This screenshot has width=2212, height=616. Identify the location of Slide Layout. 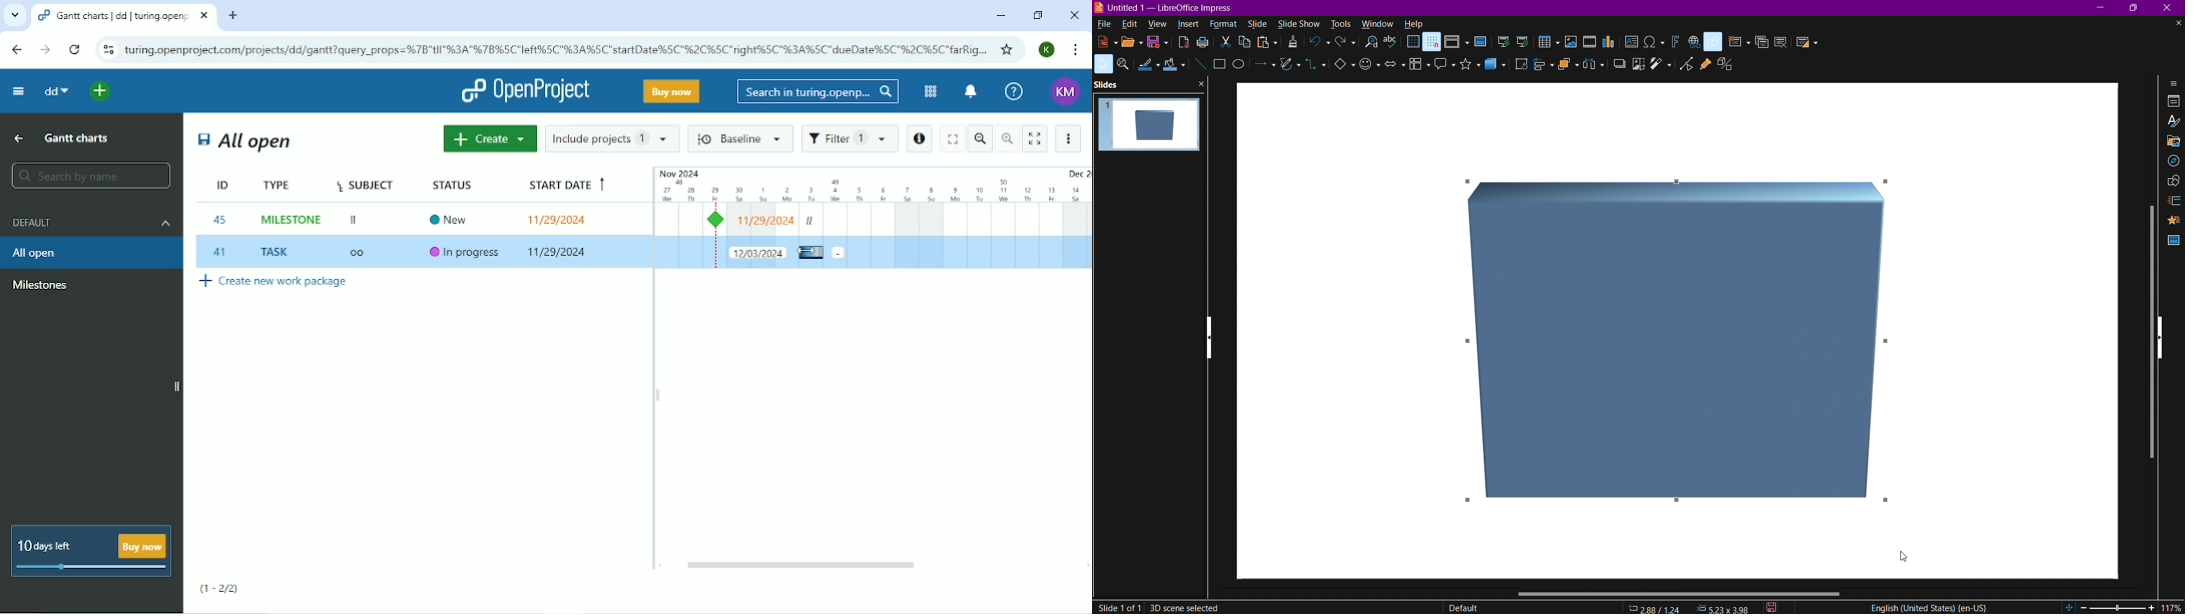
(1806, 42).